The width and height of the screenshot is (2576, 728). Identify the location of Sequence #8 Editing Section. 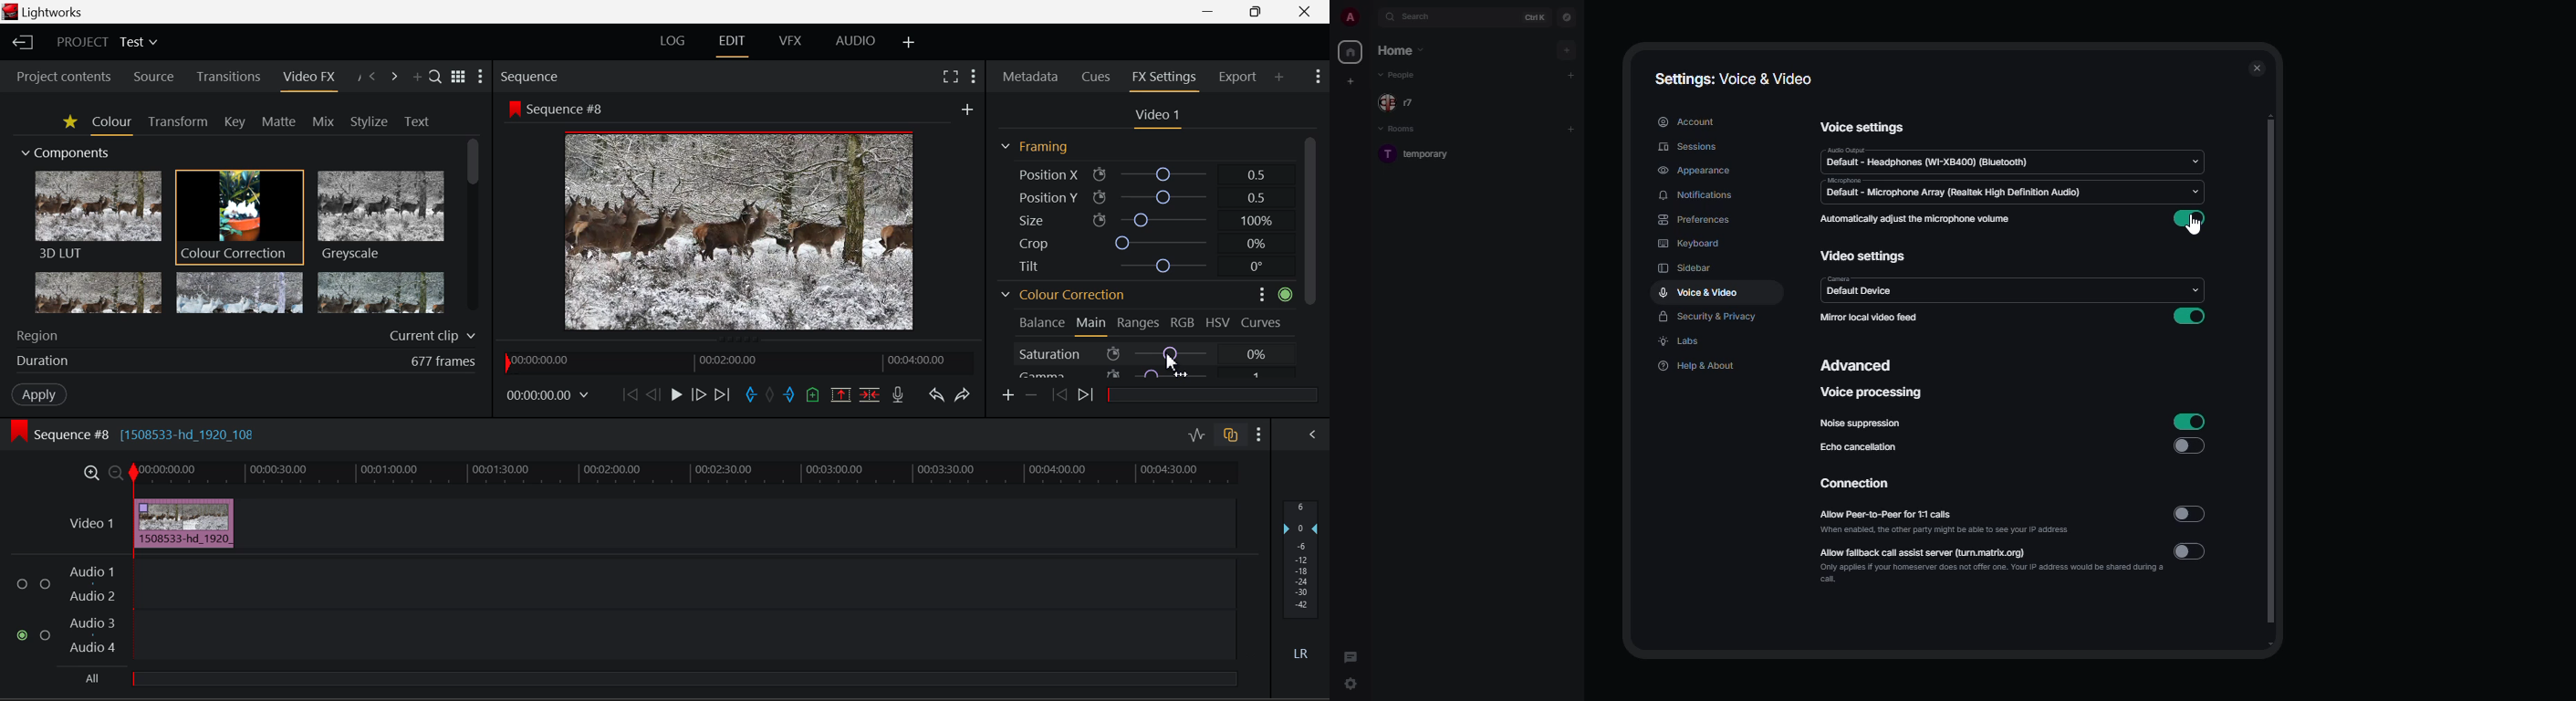
(130, 434).